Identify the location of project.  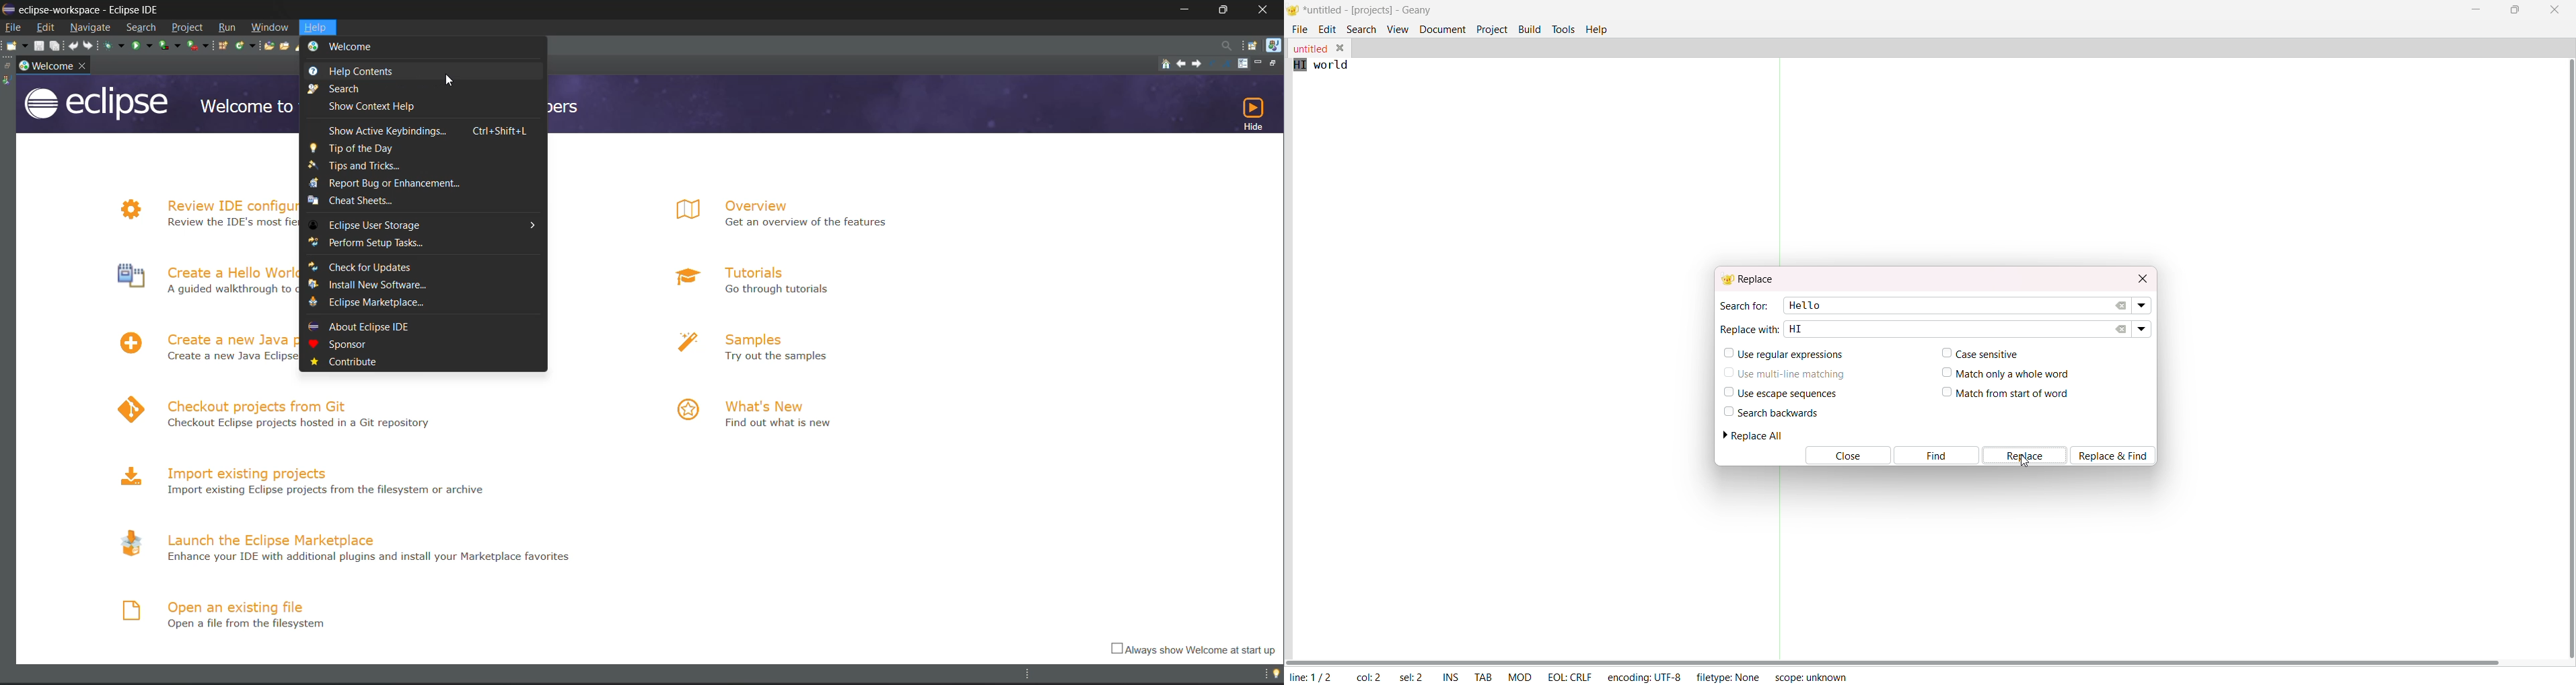
(190, 26).